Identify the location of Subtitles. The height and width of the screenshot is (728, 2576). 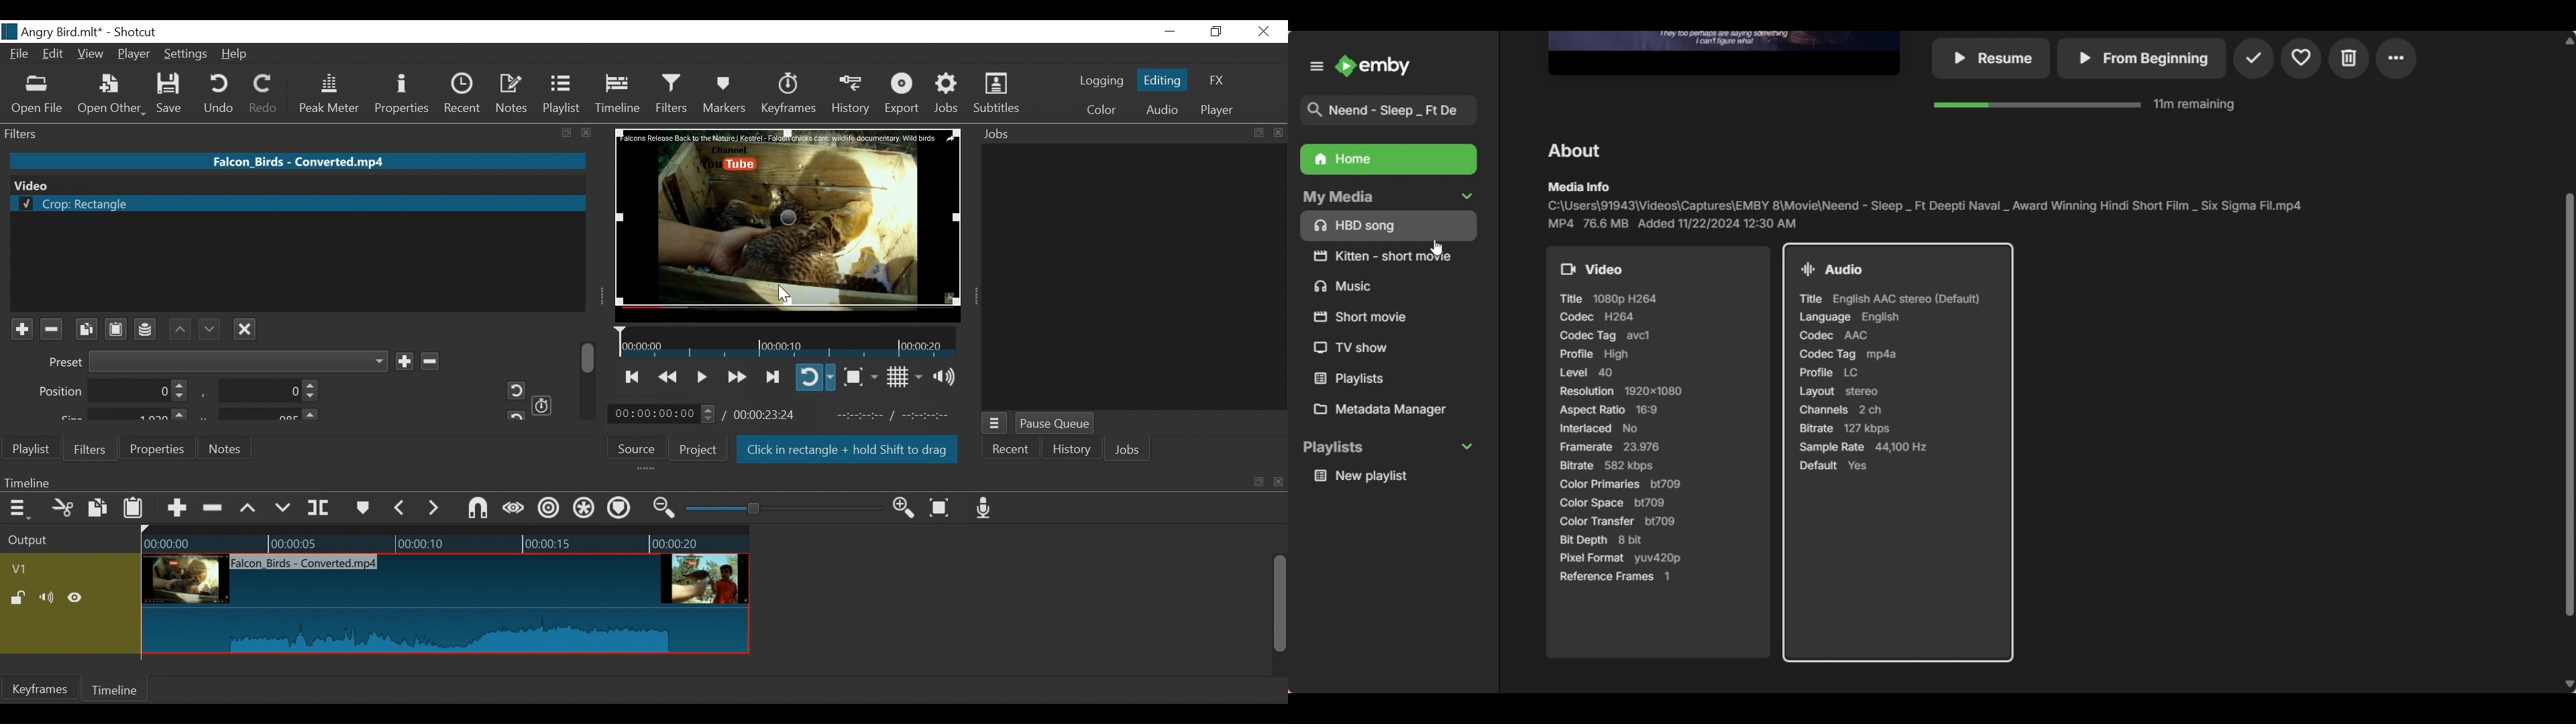
(996, 93).